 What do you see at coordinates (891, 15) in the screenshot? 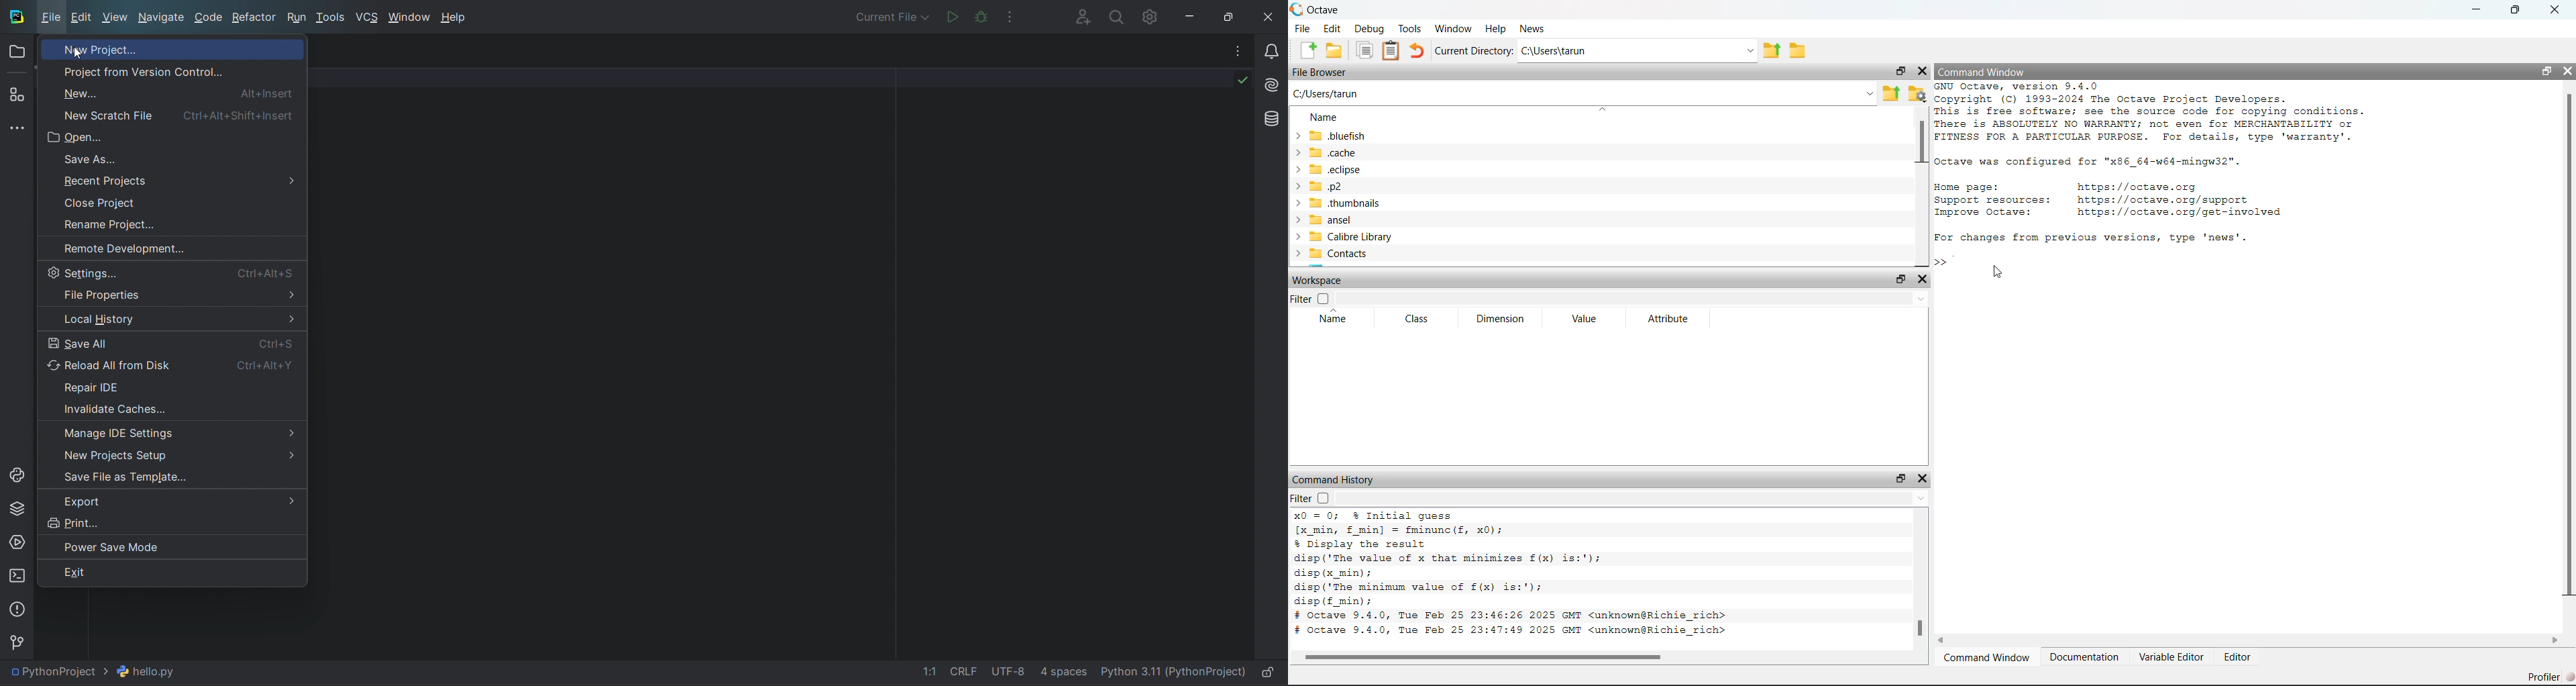
I see `debug/run options` at bounding box center [891, 15].